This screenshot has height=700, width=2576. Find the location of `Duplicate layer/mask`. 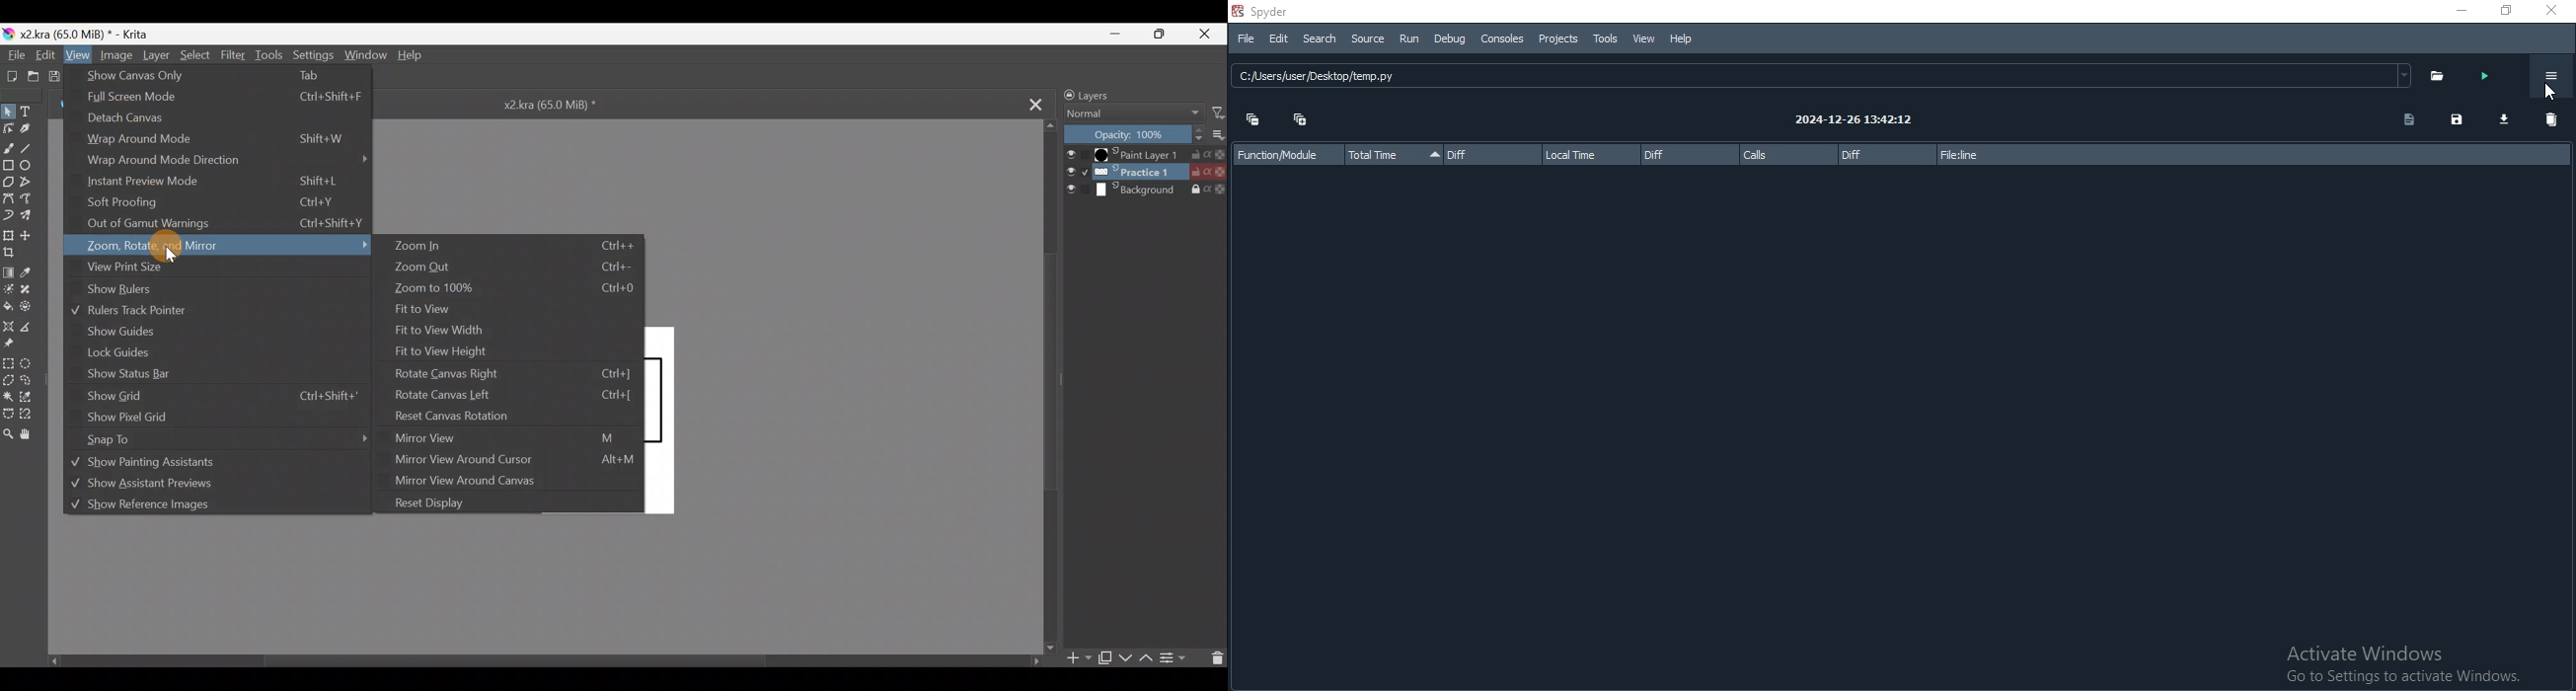

Duplicate layer/mask is located at coordinates (1107, 660).